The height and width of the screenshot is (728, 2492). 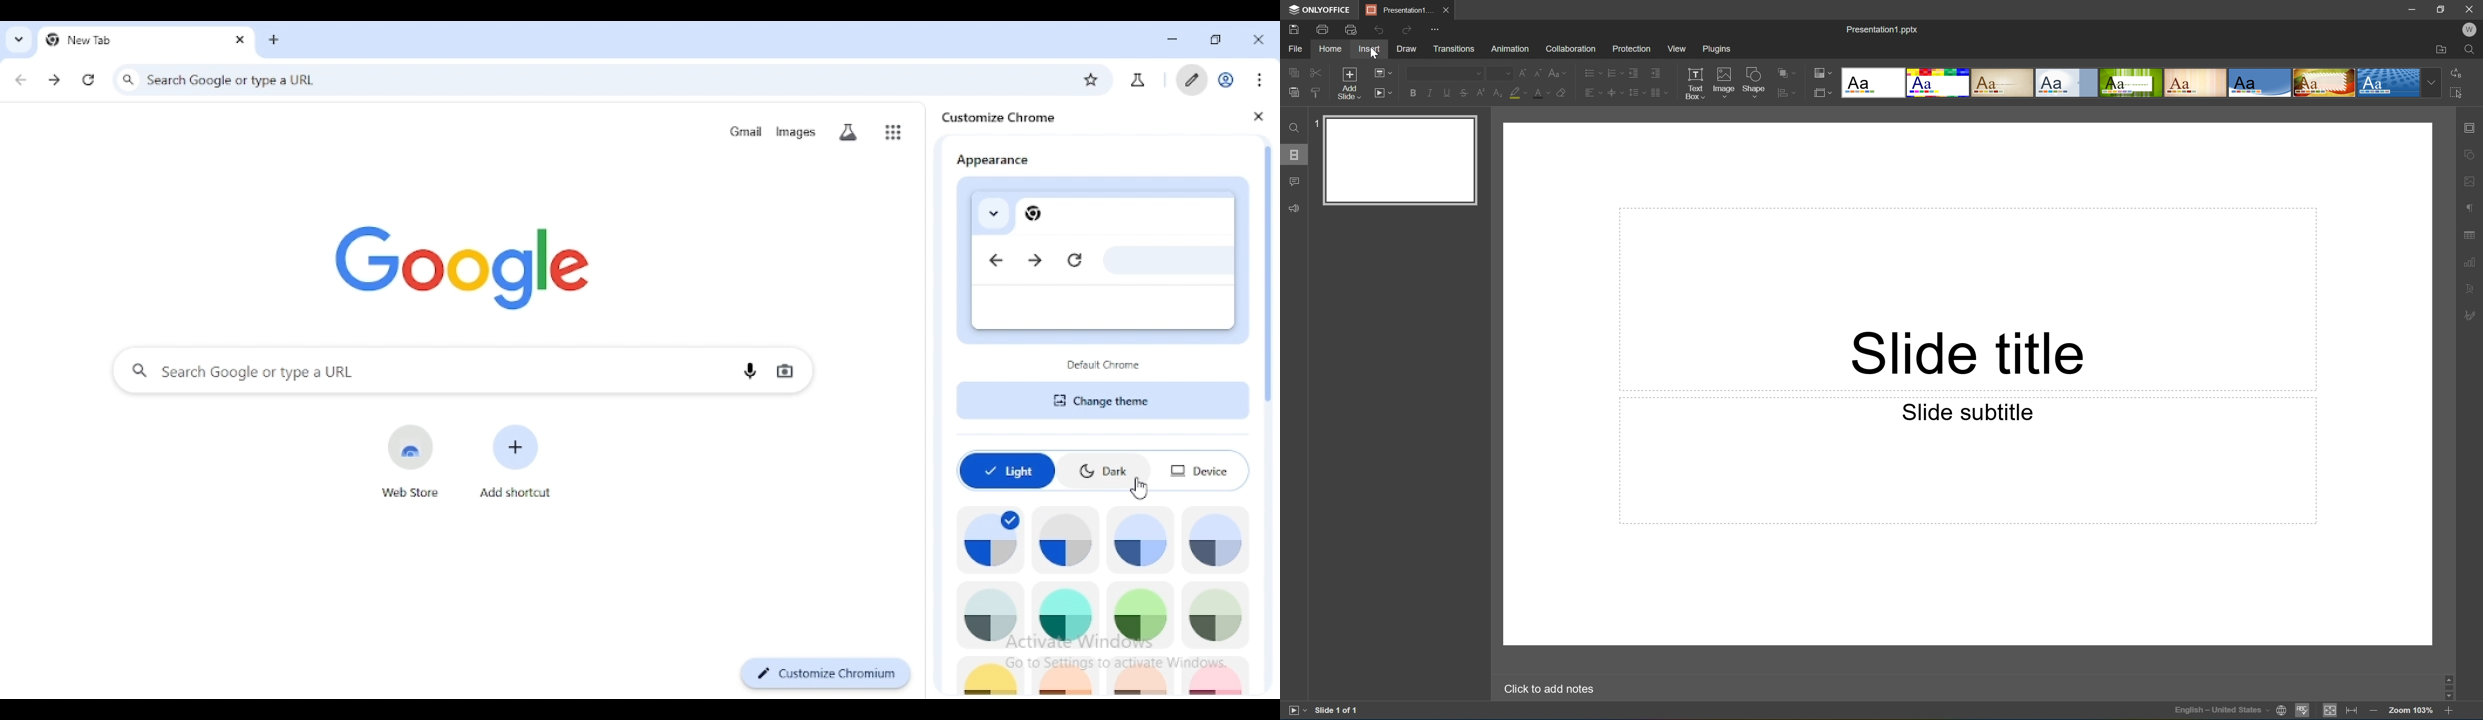 I want to click on Paragraph settings, so click(x=2472, y=209).